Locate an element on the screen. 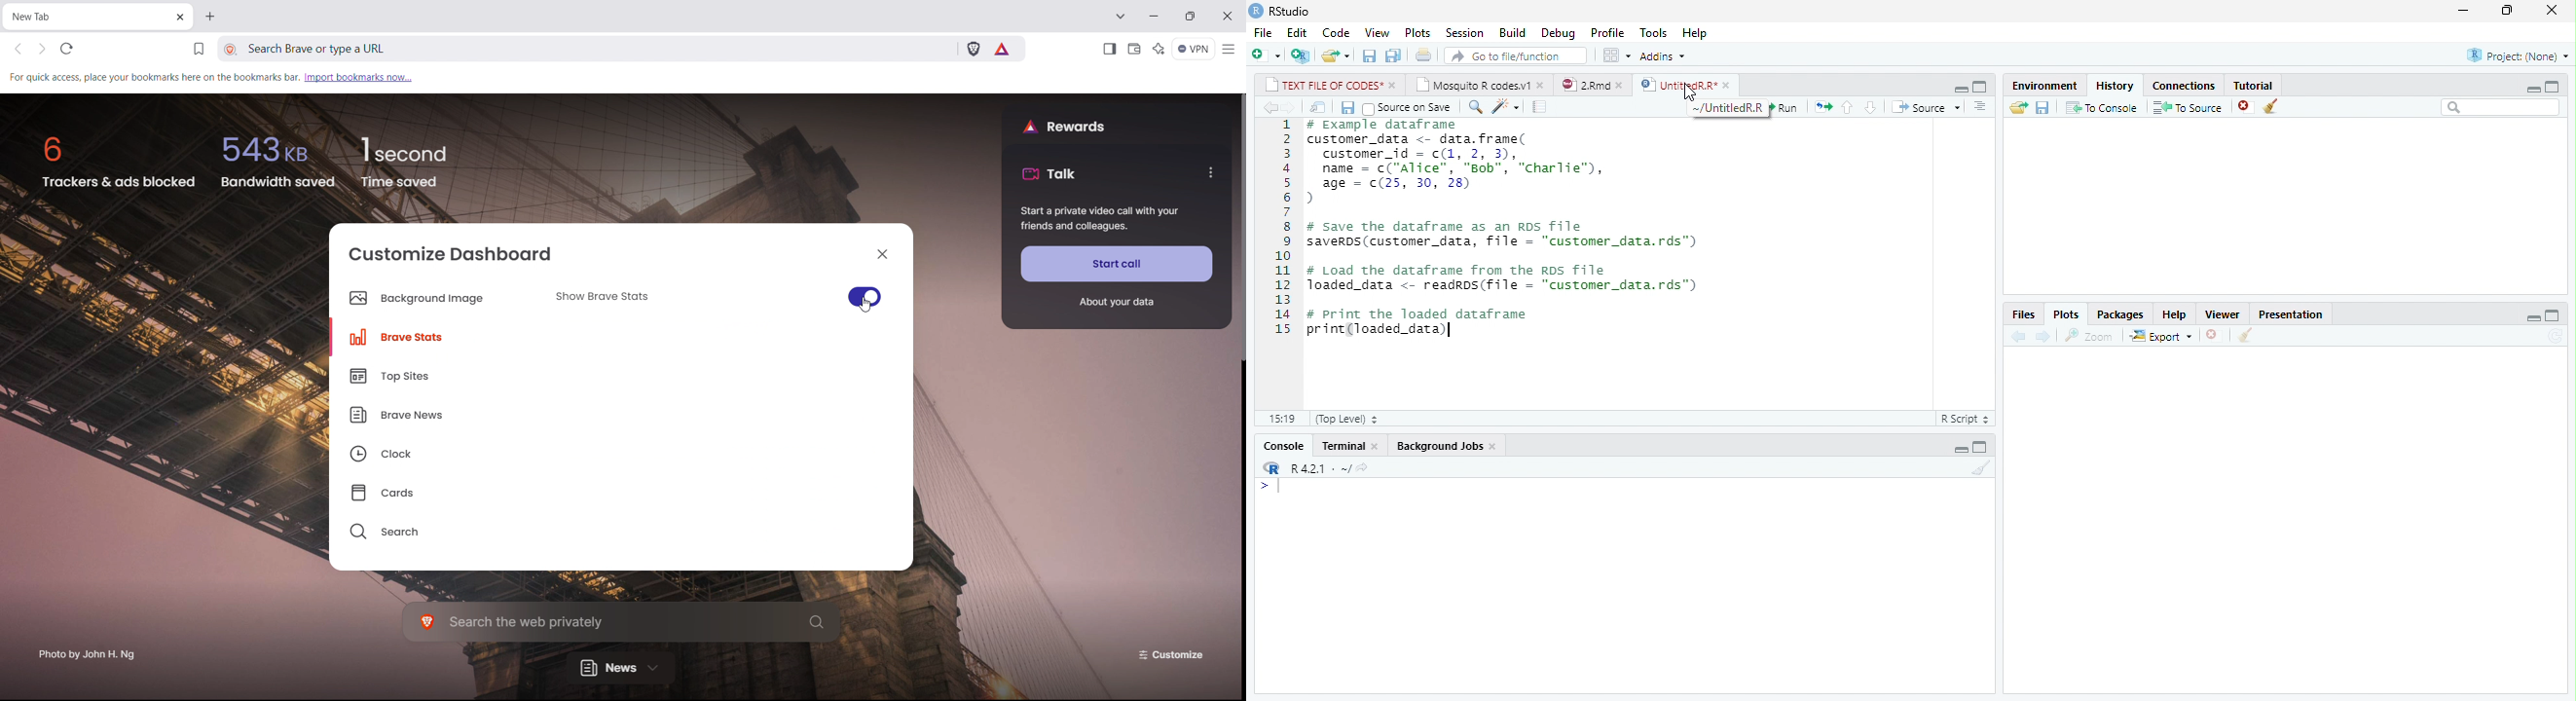 The height and width of the screenshot is (728, 2576). print is located at coordinates (1422, 55).